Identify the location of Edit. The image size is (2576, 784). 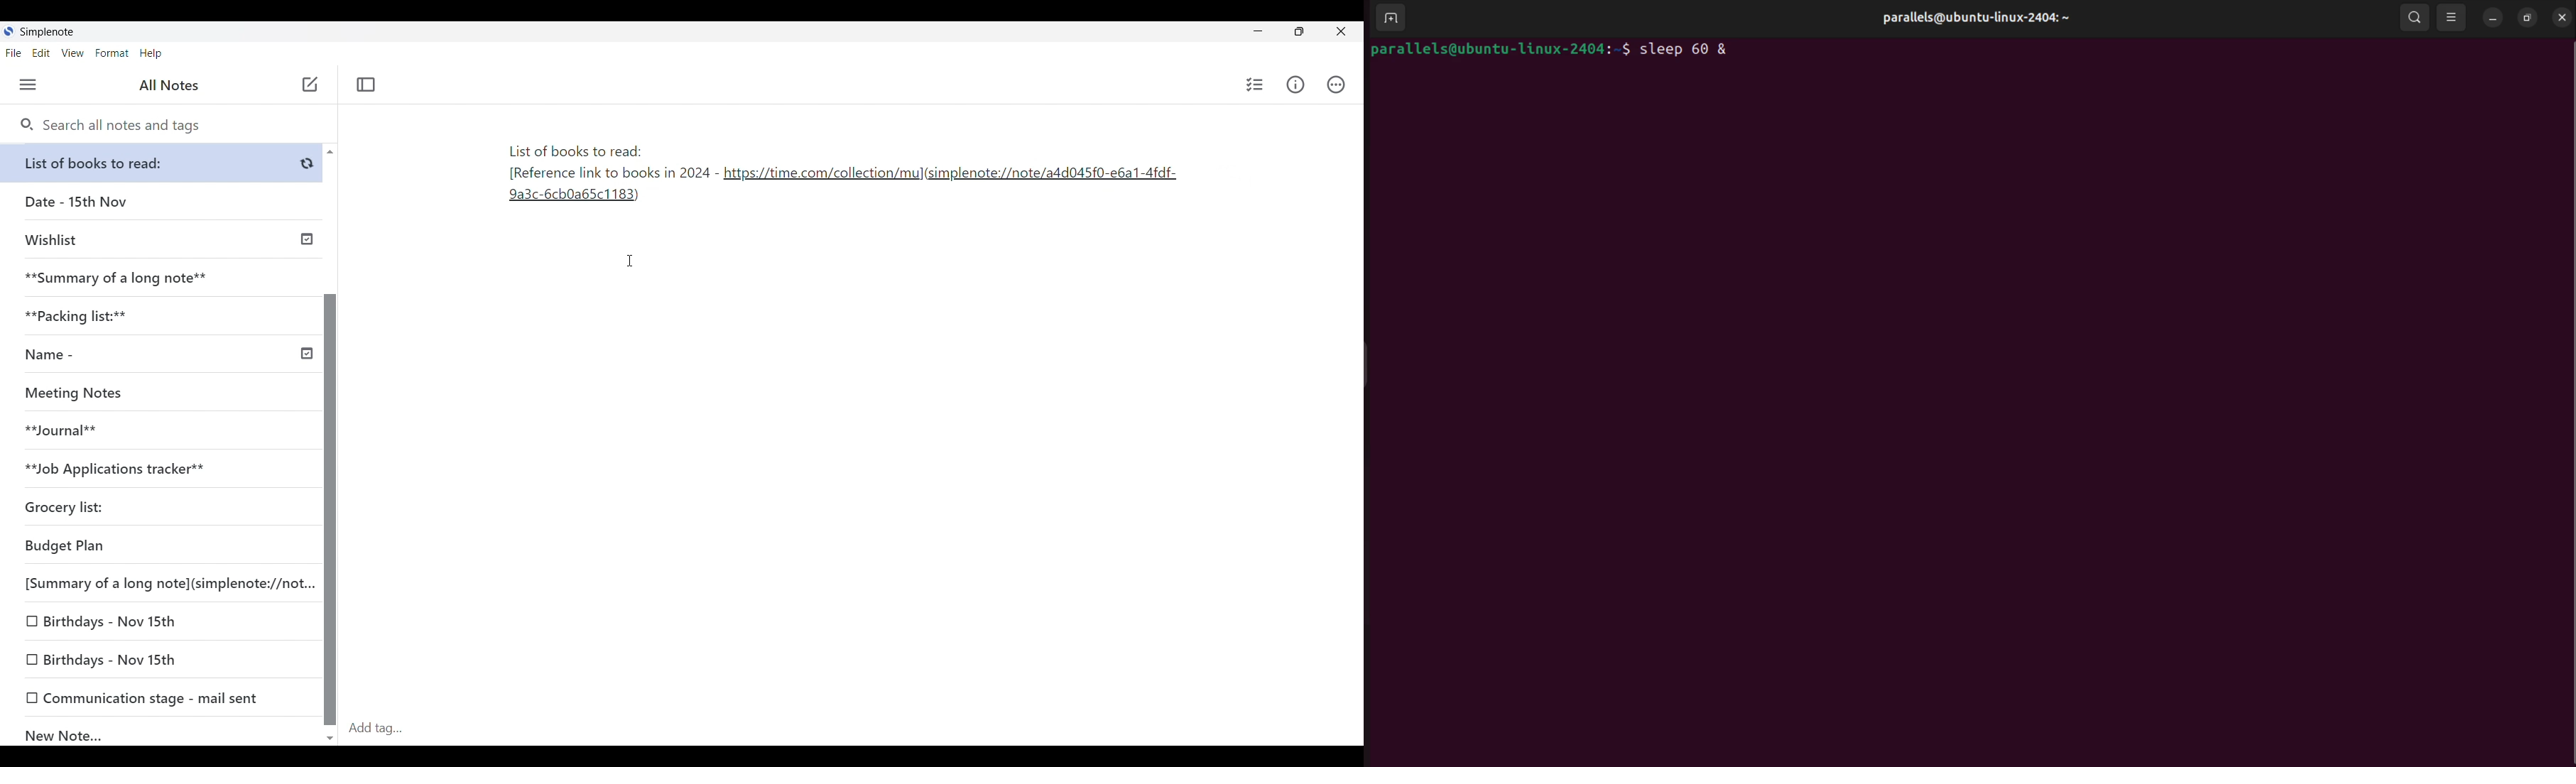
(41, 53).